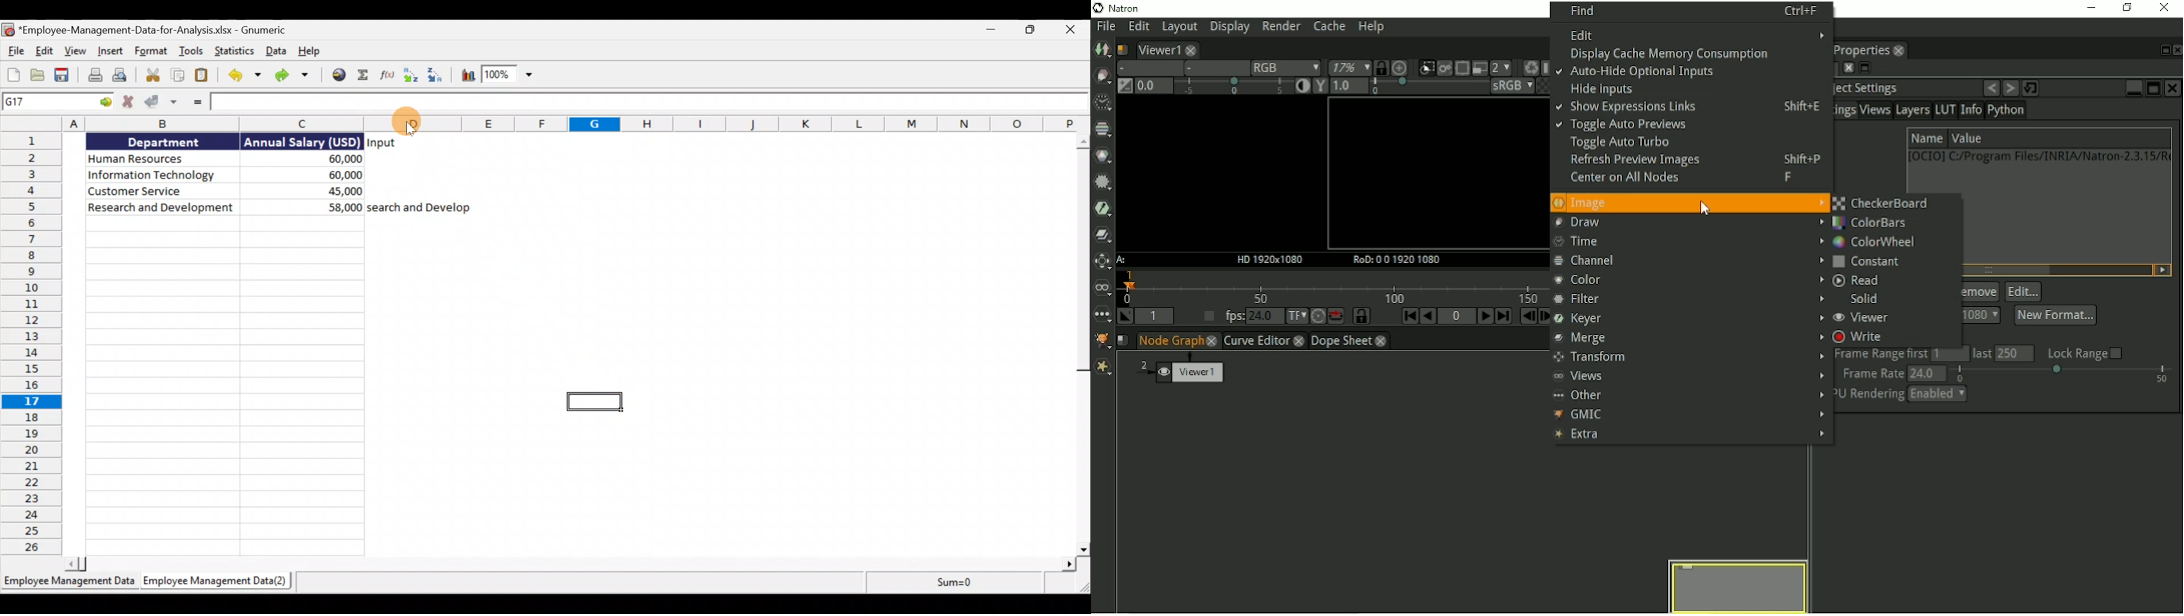 The image size is (2184, 616). Describe the element at coordinates (151, 76) in the screenshot. I see `Cut selection` at that location.